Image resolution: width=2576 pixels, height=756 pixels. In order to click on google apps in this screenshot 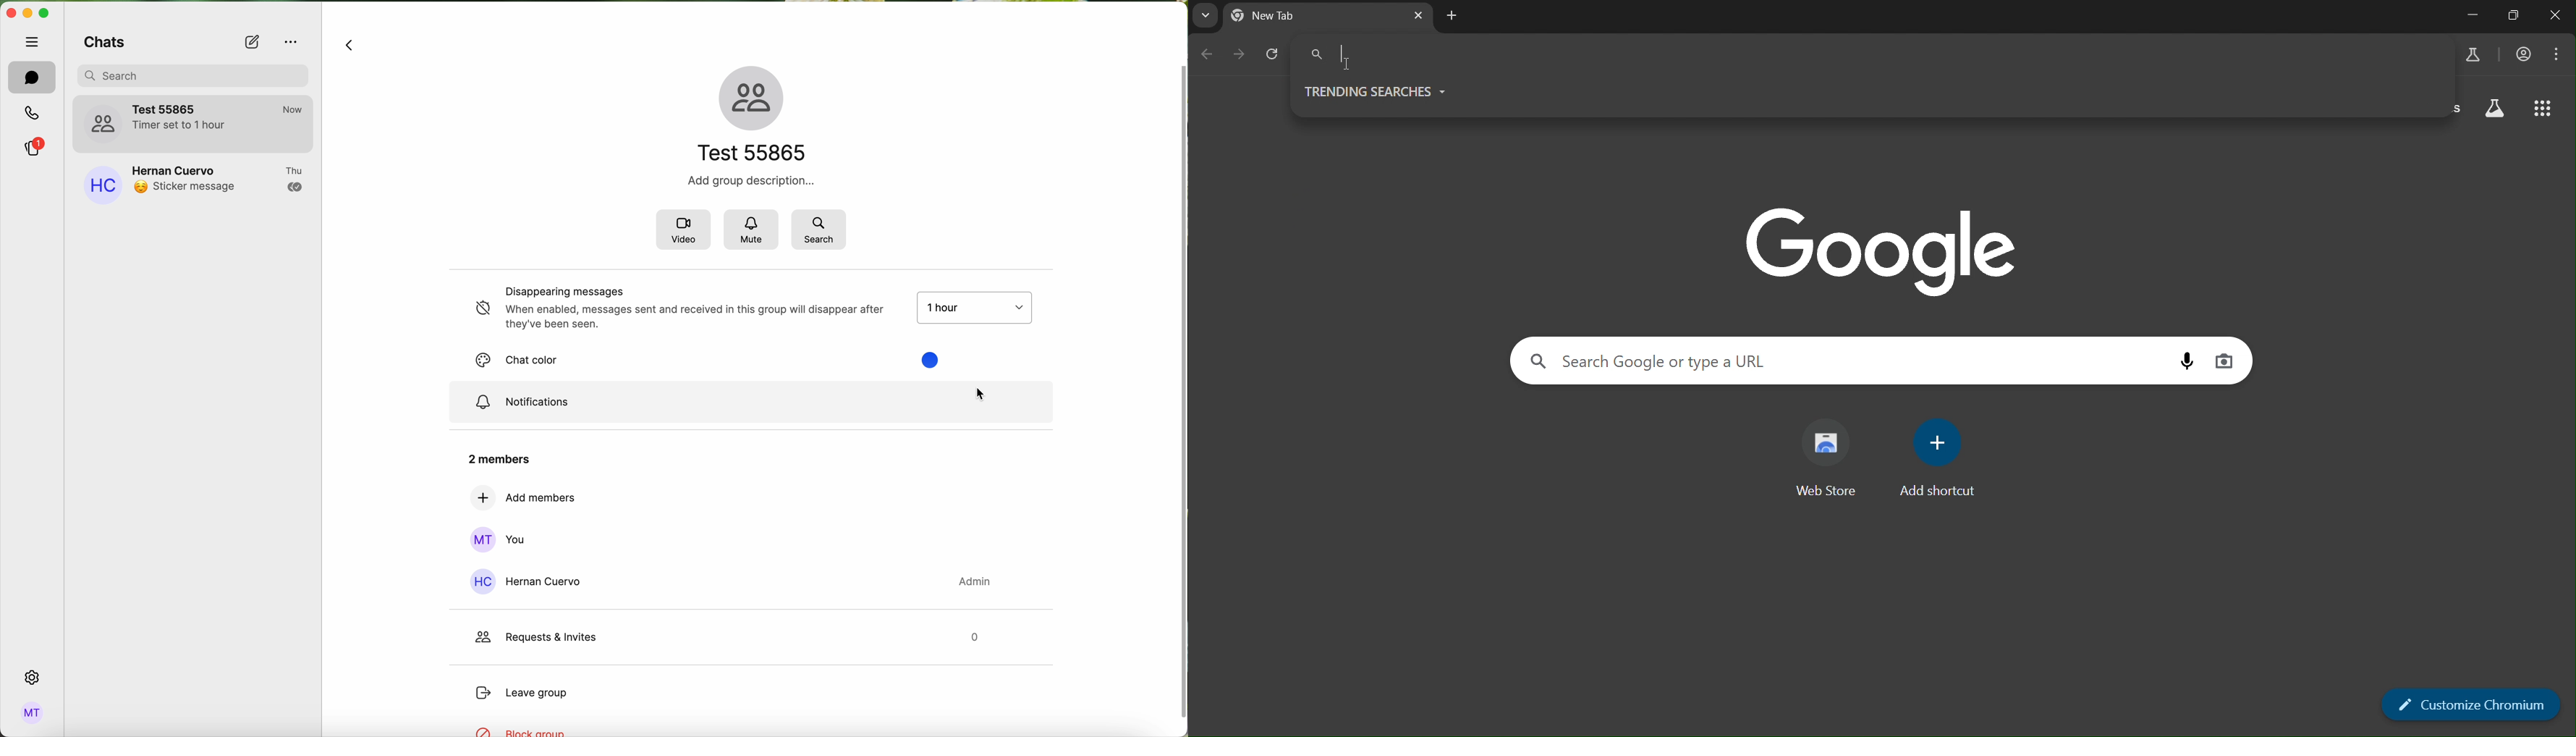, I will do `click(2544, 109)`.